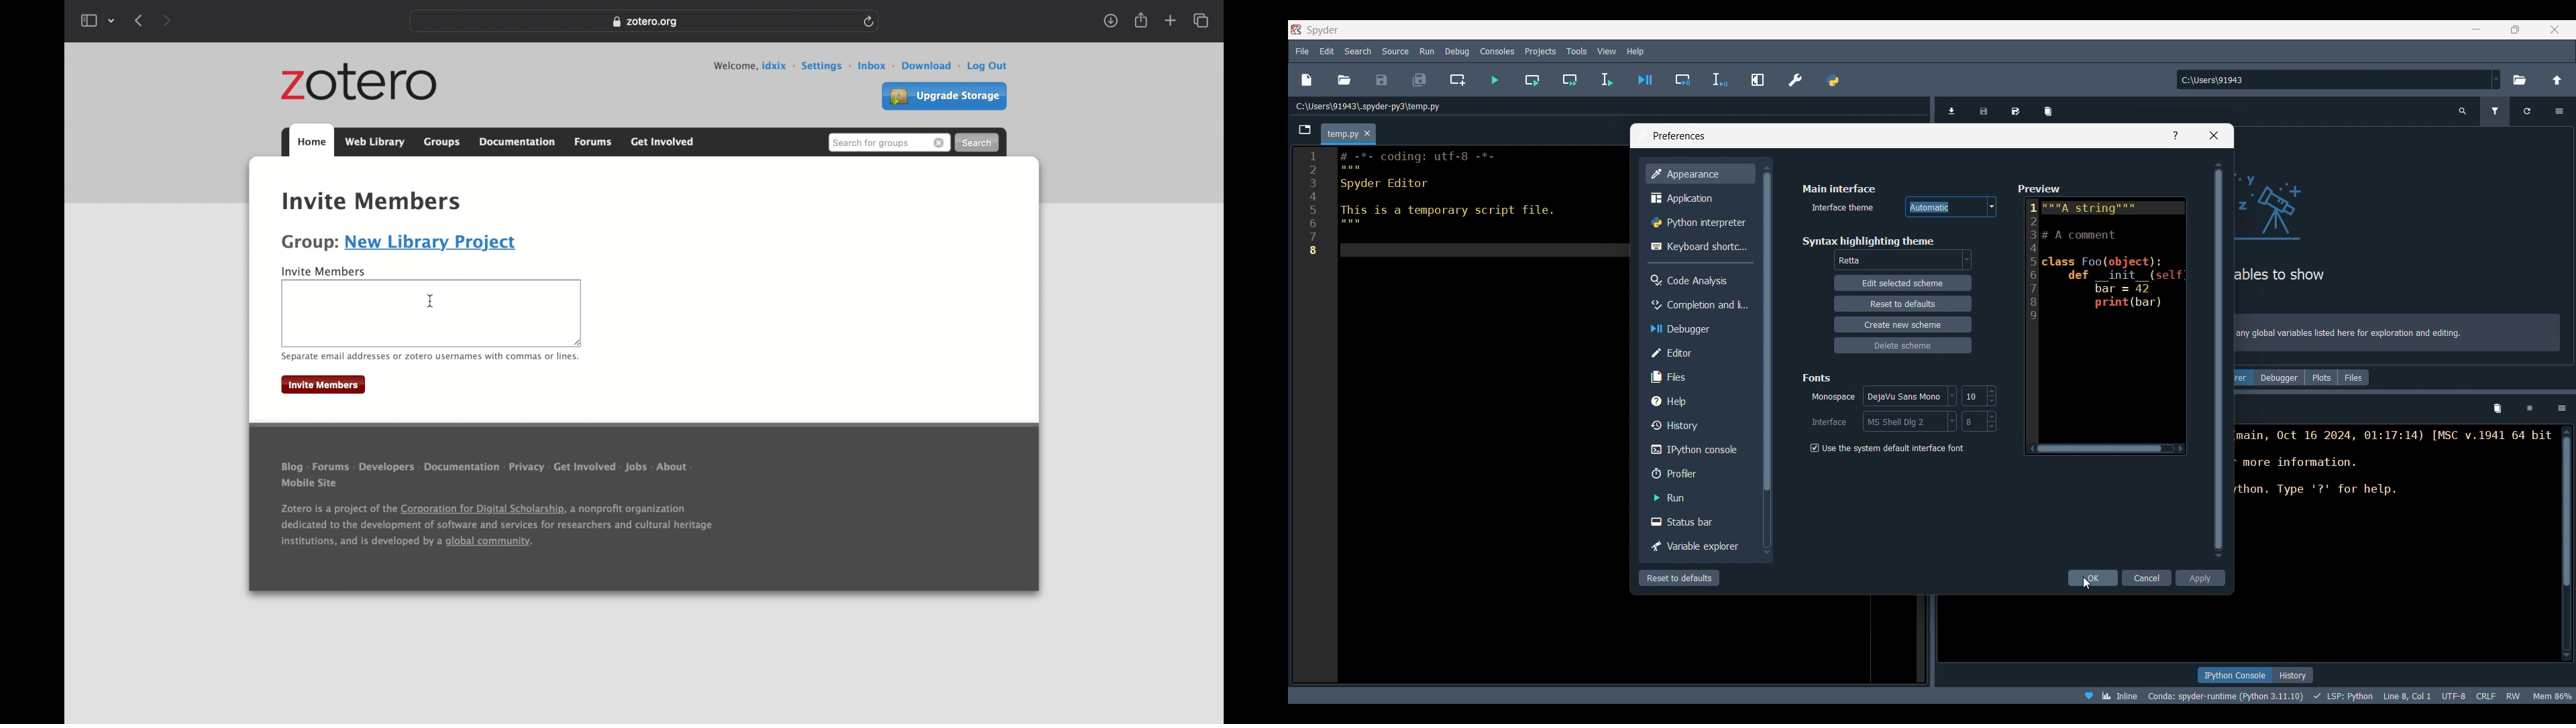 The image size is (2576, 728). Describe the element at coordinates (1886, 448) in the screenshot. I see `Toggle for system default interface font` at that location.